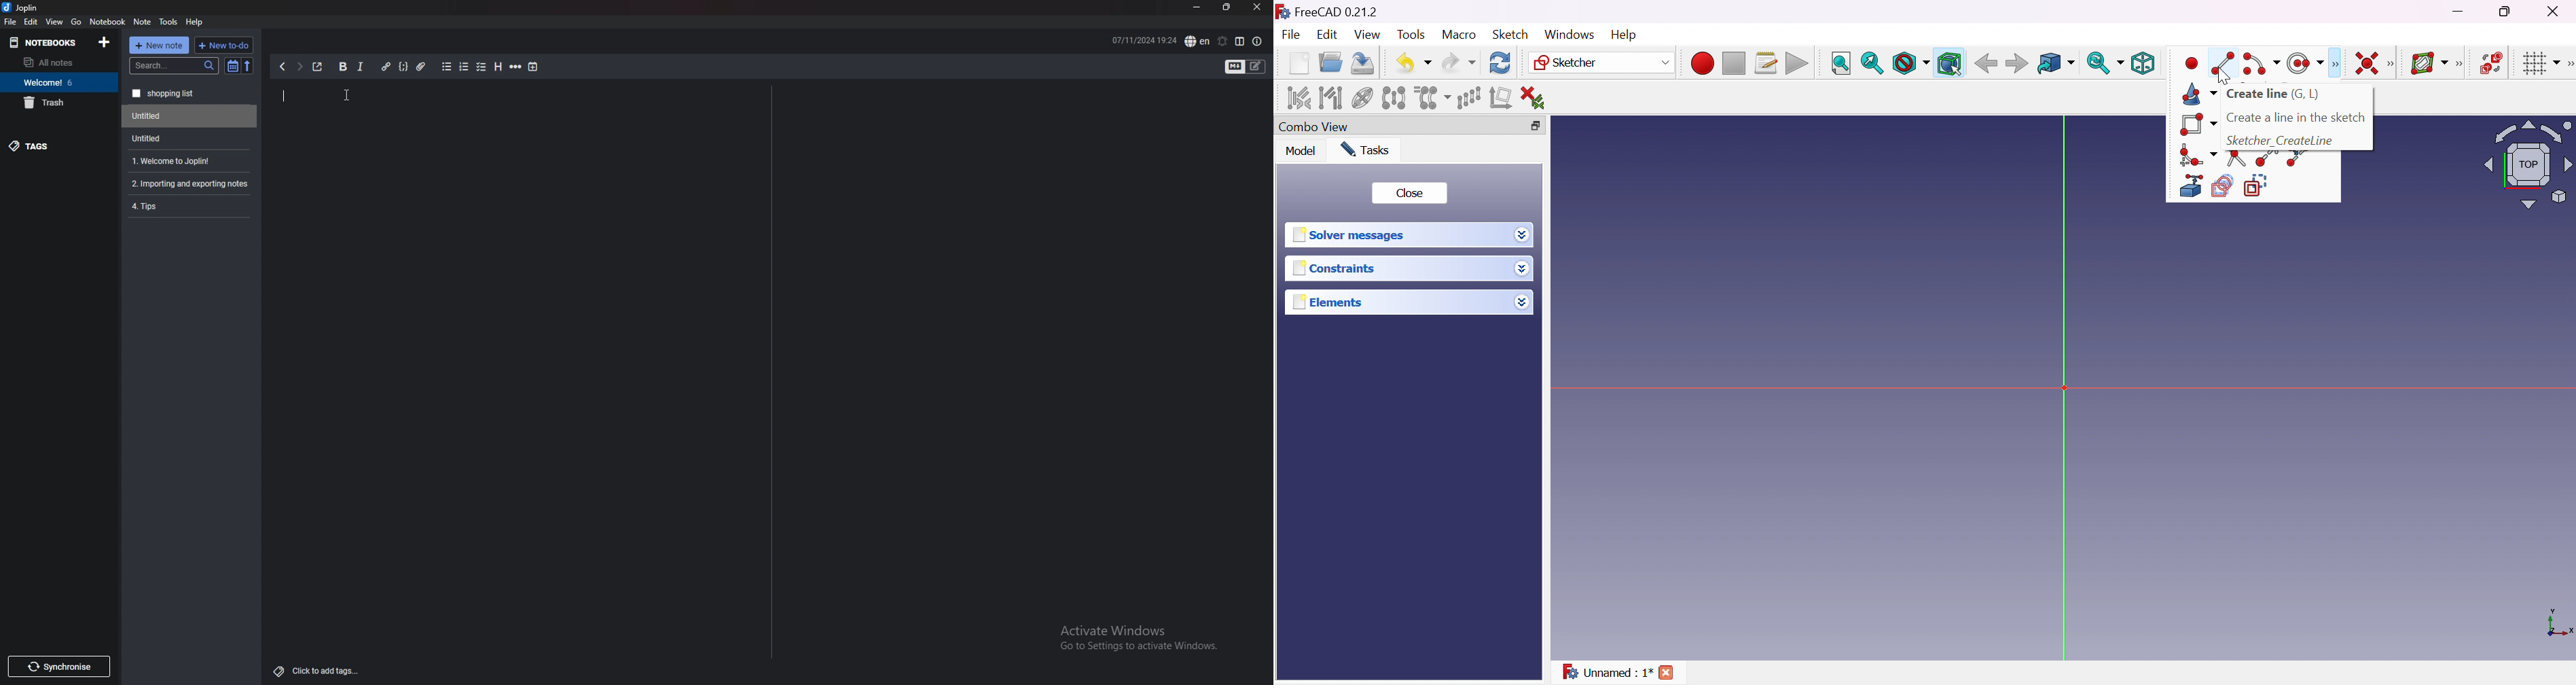 The width and height of the screenshot is (2576, 700). What do you see at coordinates (247, 66) in the screenshot?
I see `reverse sort order` at bounding box center [247, 66].